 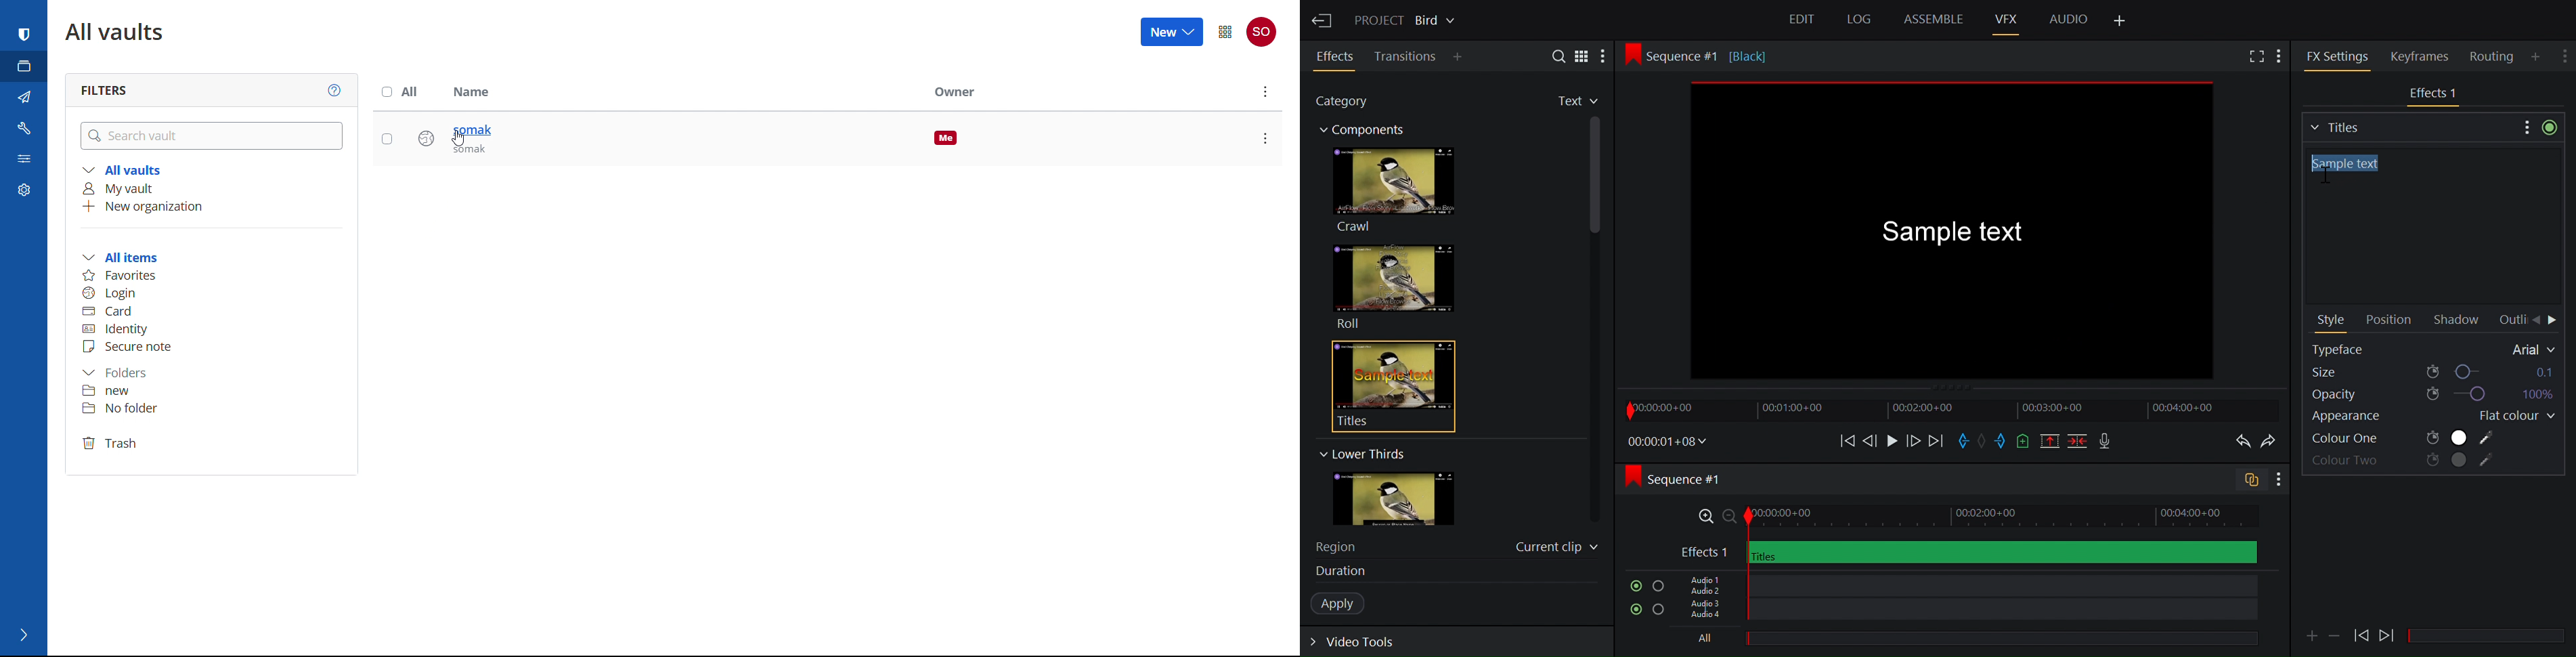 What do you see at coordinates (1263, 138) in the screenshot?
I see `options` at bounding box center [1263, 138].